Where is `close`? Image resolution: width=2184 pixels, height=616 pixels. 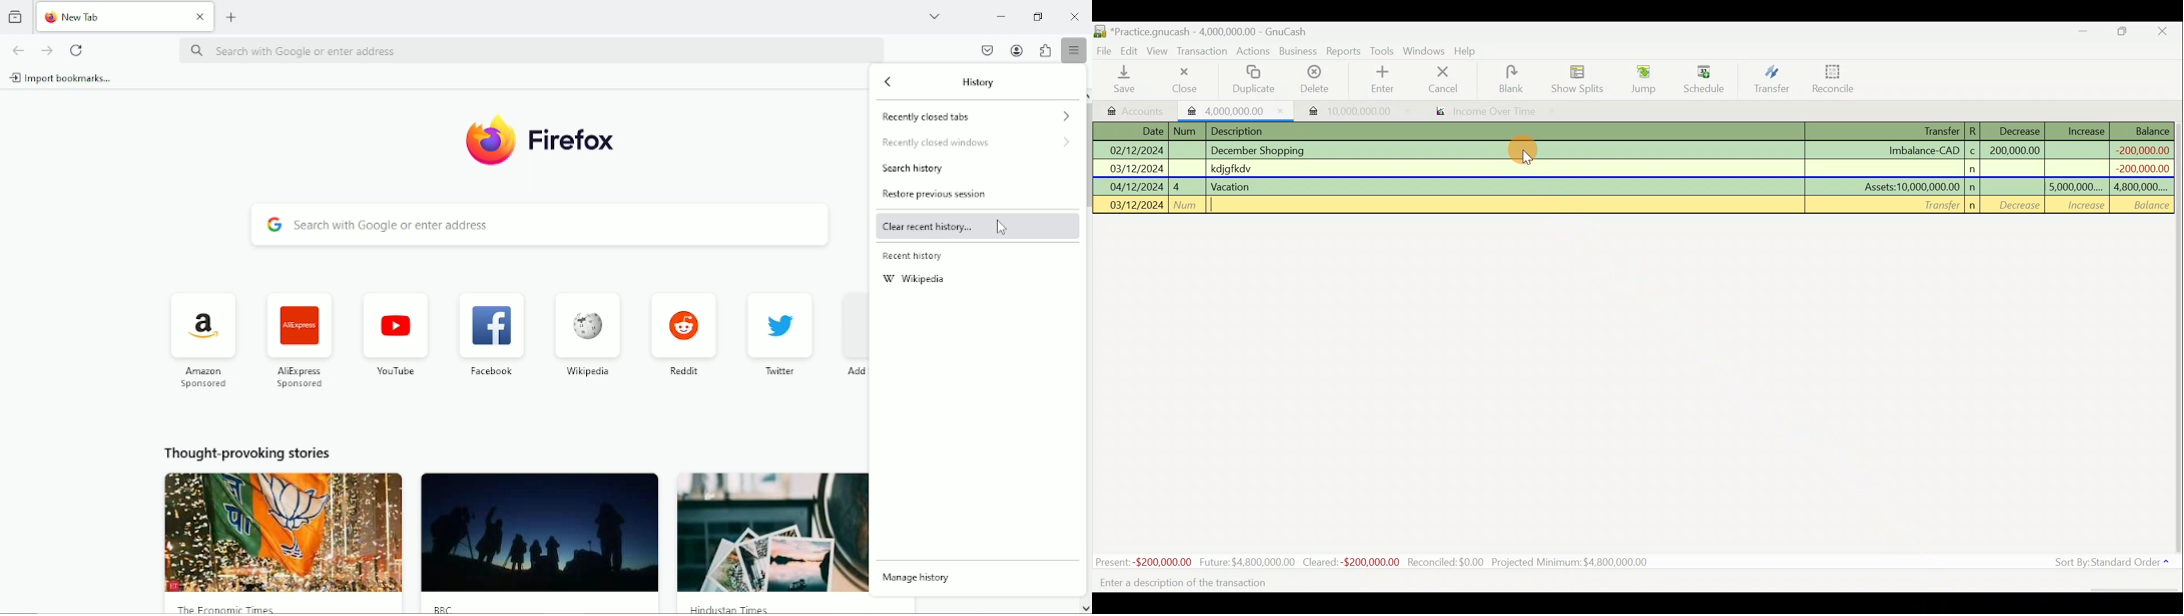
close is located at coordinates (200, 19).